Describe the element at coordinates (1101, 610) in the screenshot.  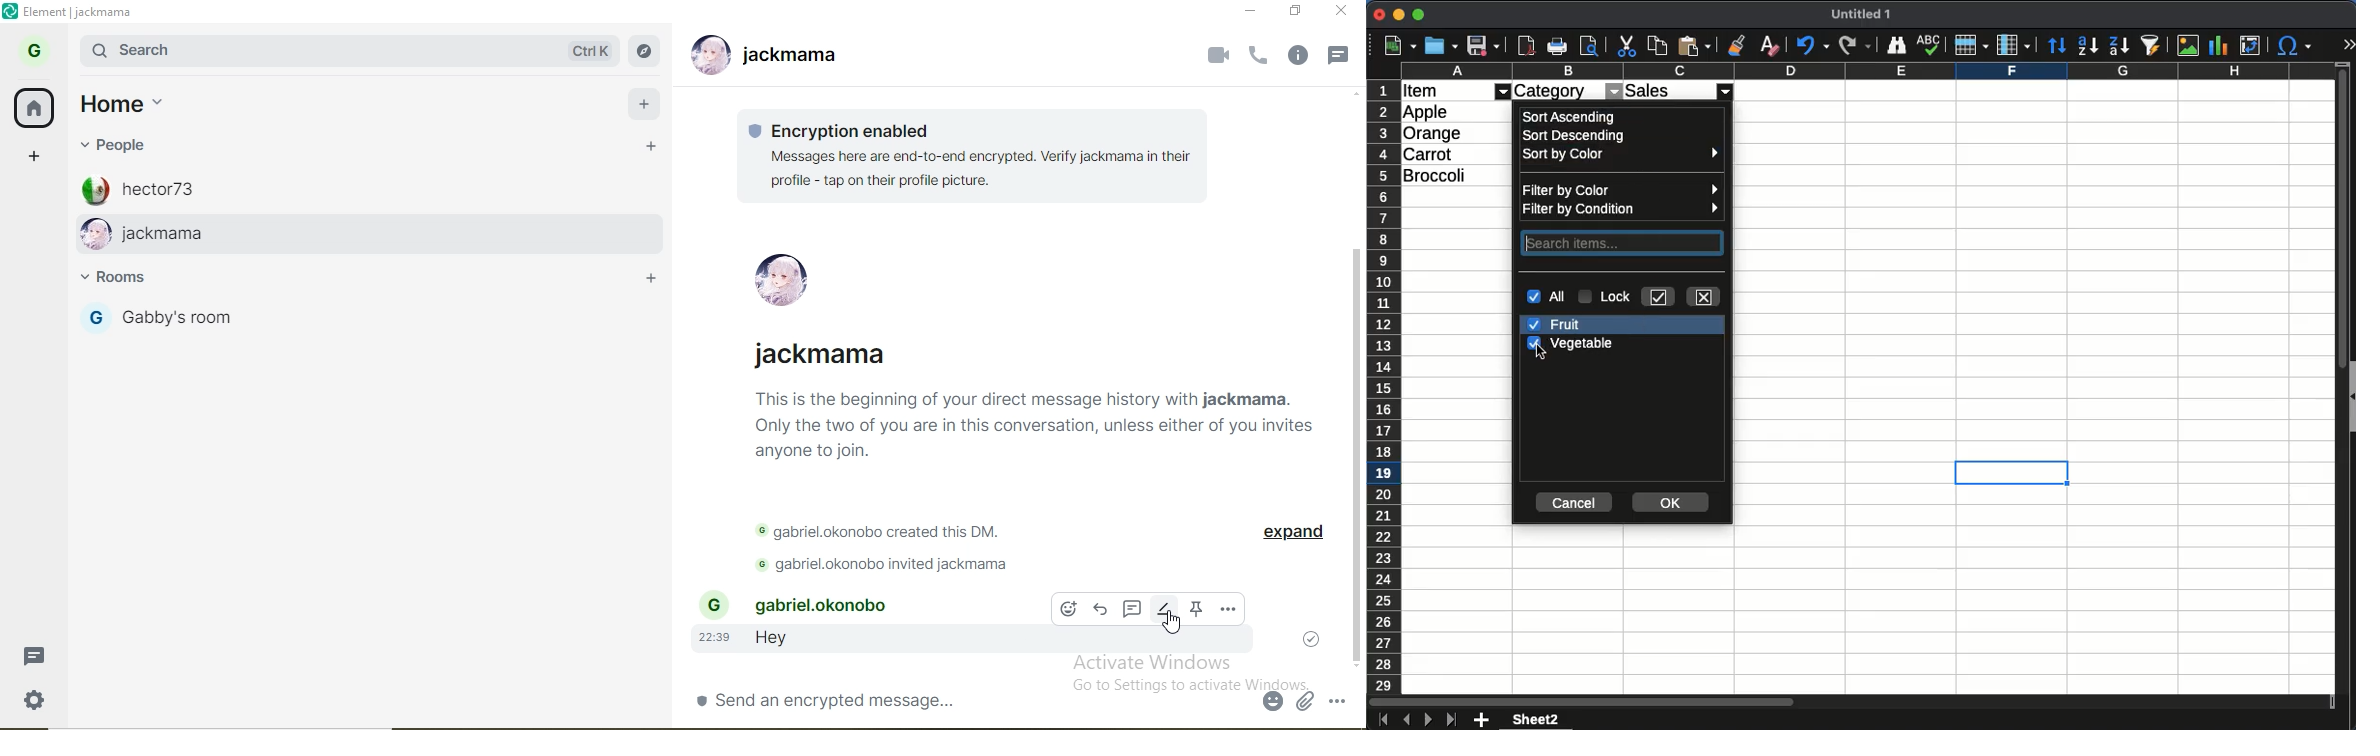
I see `forward` at that location.